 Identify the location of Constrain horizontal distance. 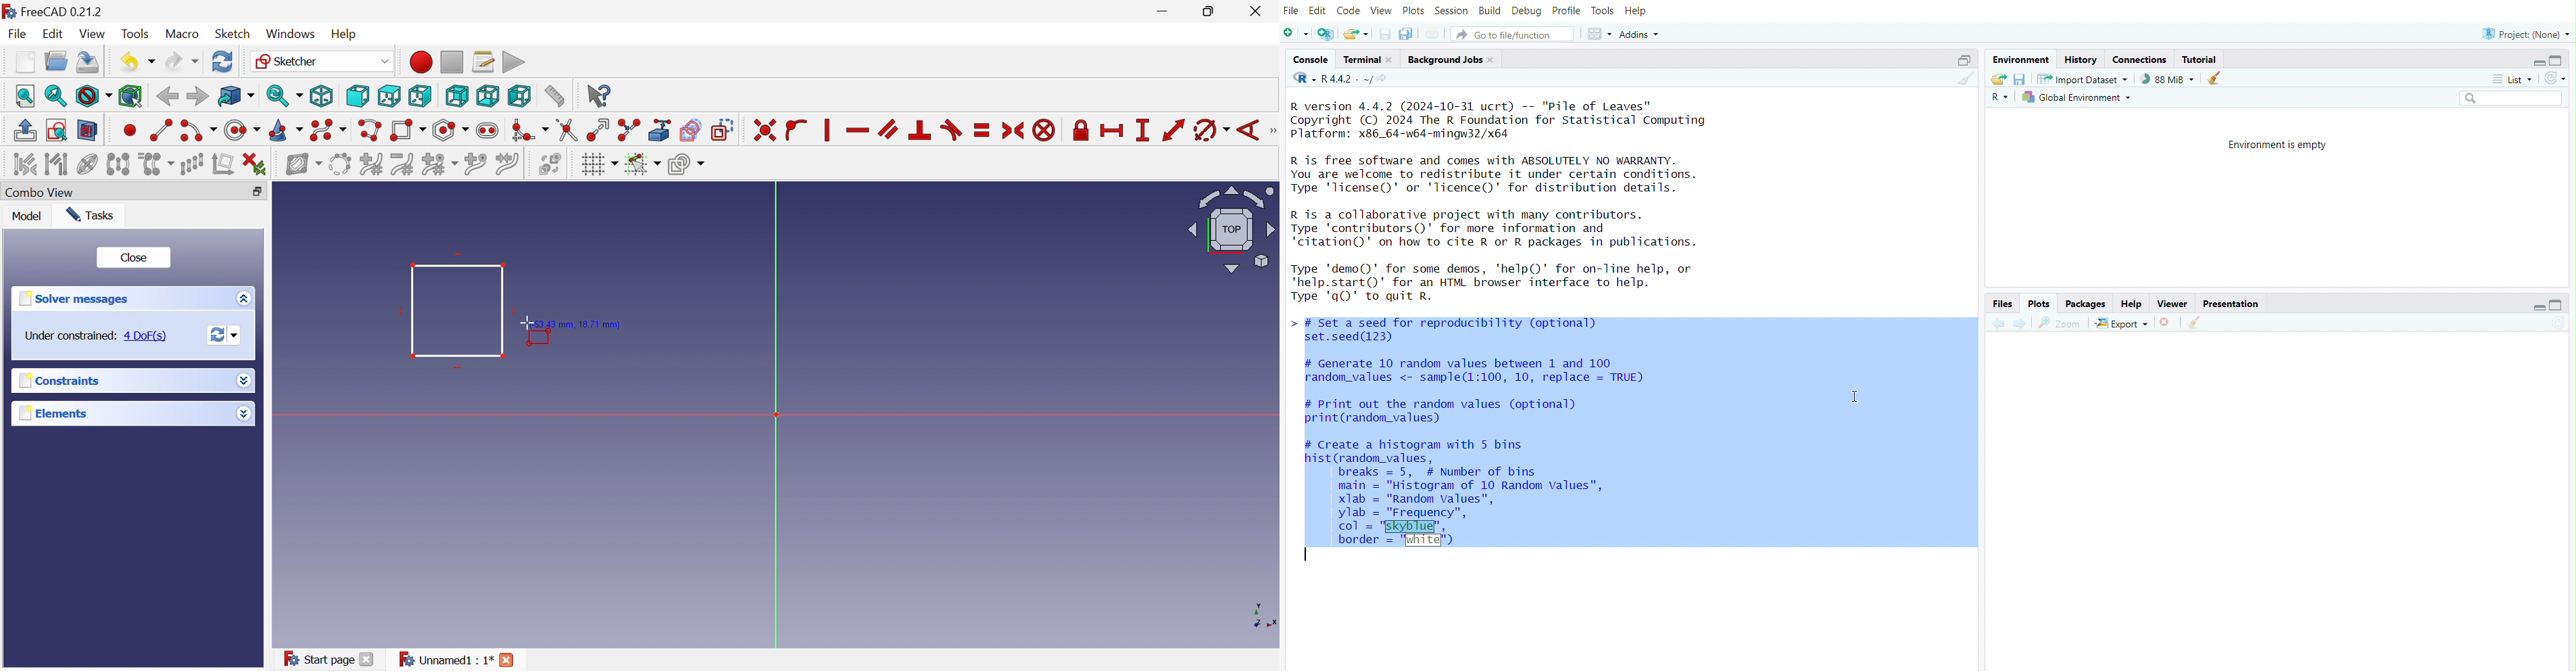
(1112, 131).